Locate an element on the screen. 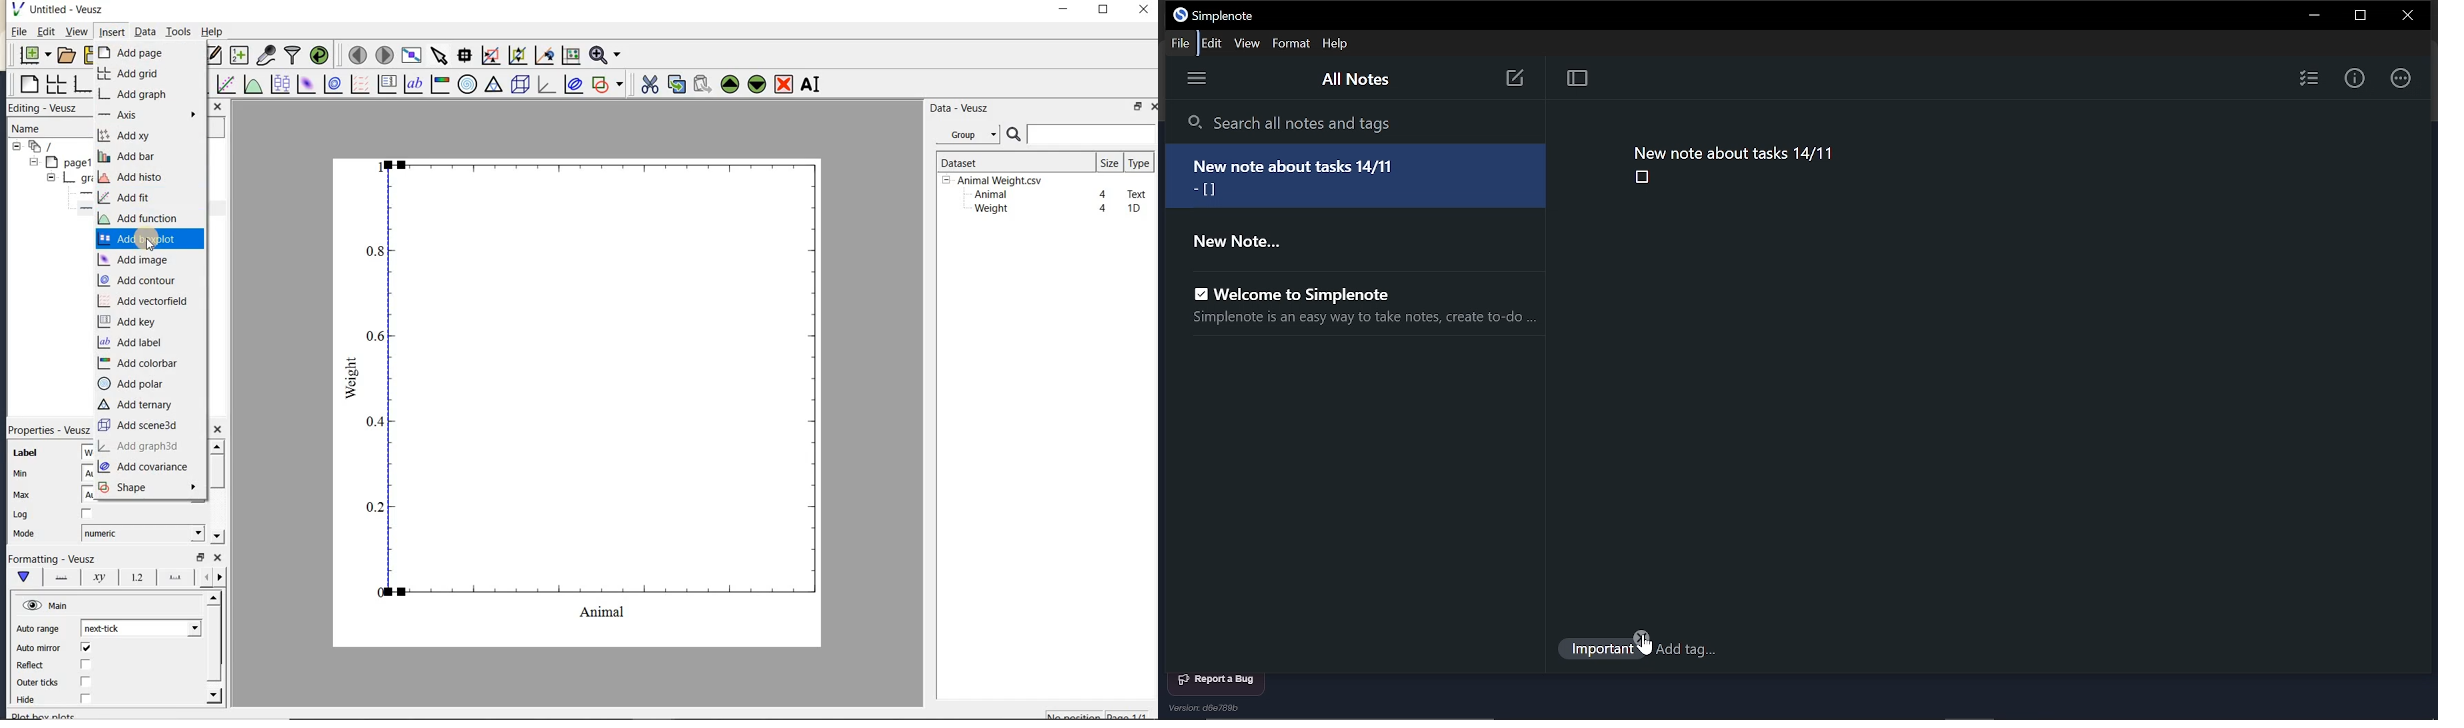 This screenshot has width=2464, height=728. Name is located at coordinates (41, 128).